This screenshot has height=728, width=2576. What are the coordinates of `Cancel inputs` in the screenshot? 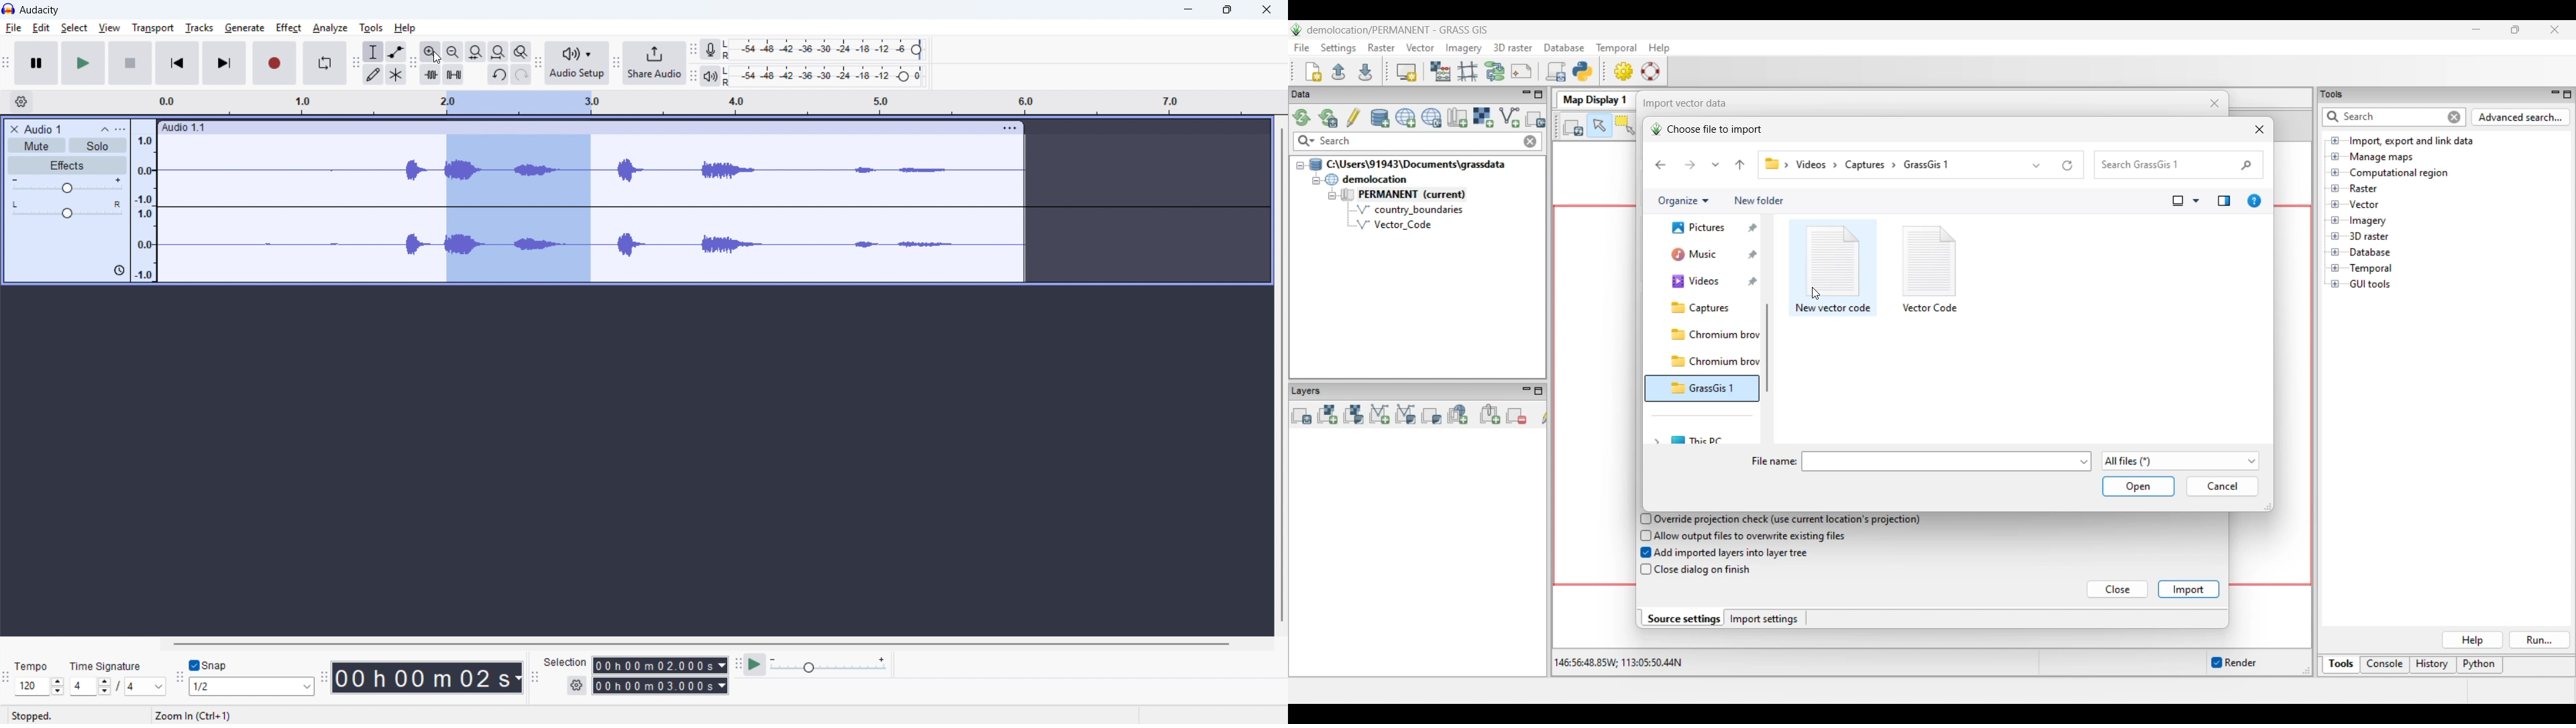 It's located at (2222, 487).